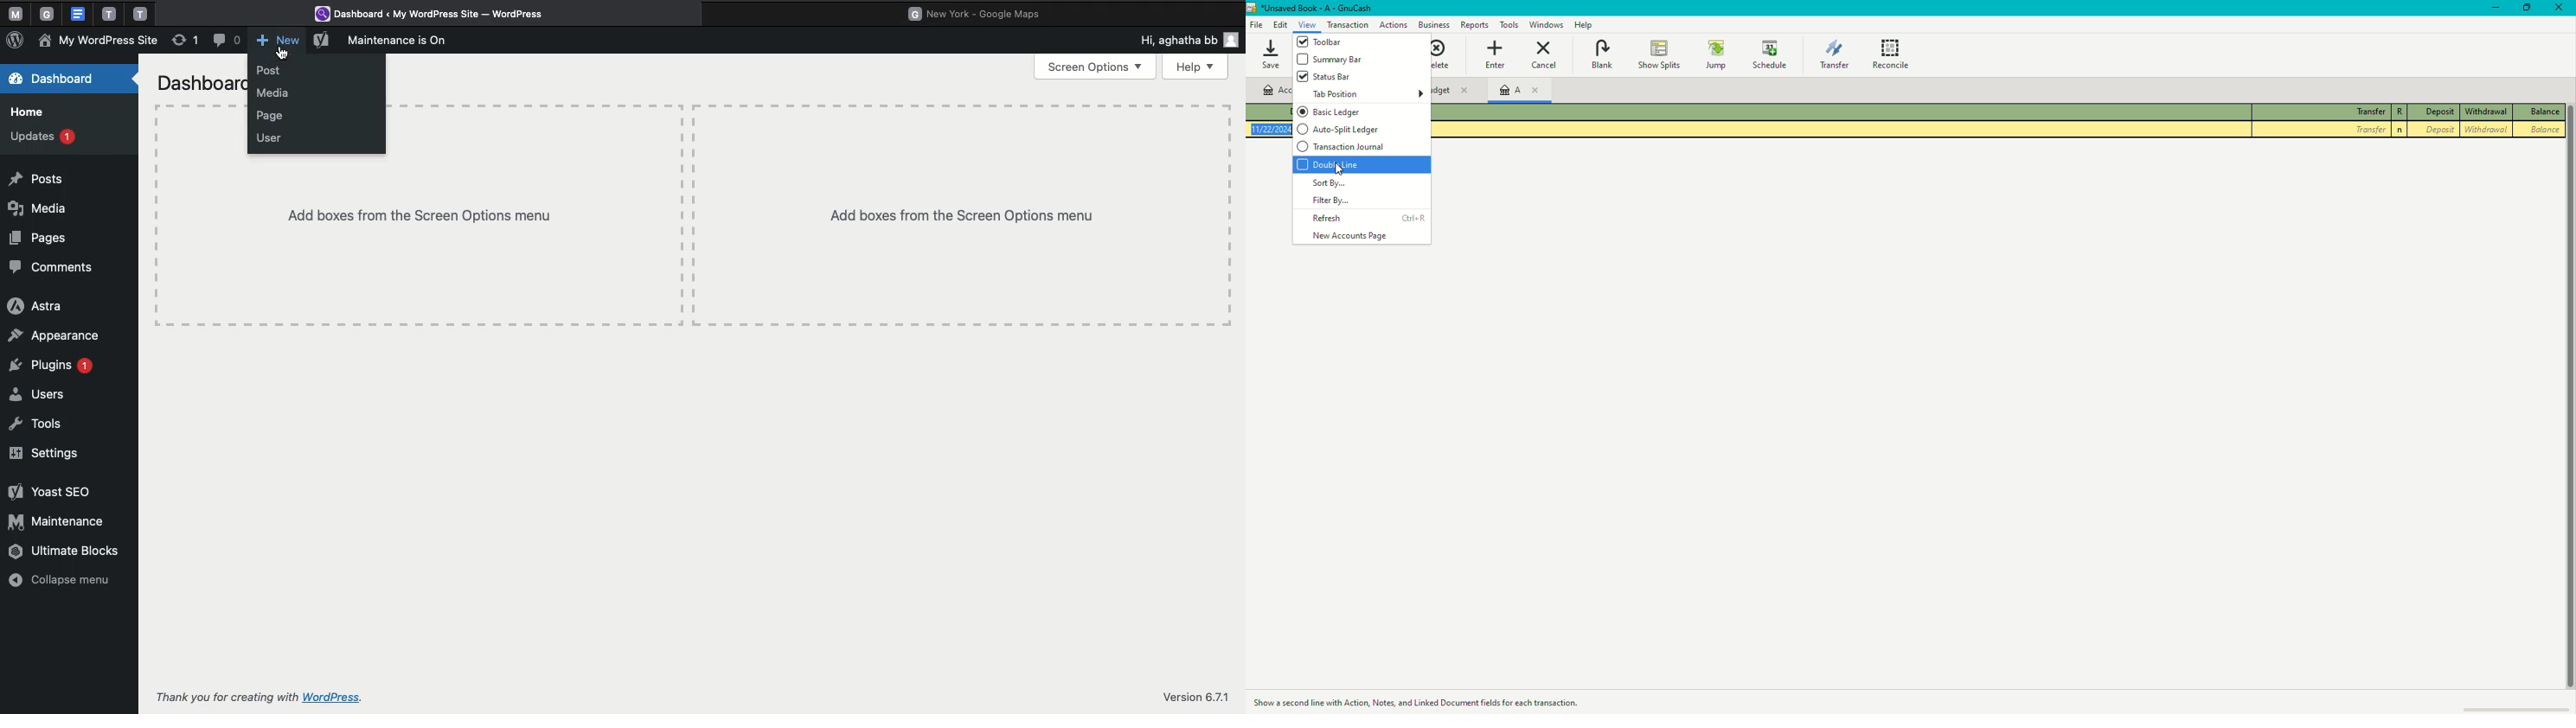 The width and height of the screenshot is (2576, 728). Describe the element at coordinates (1543, 54) in the screenshot. I see `Cancel` at that location.